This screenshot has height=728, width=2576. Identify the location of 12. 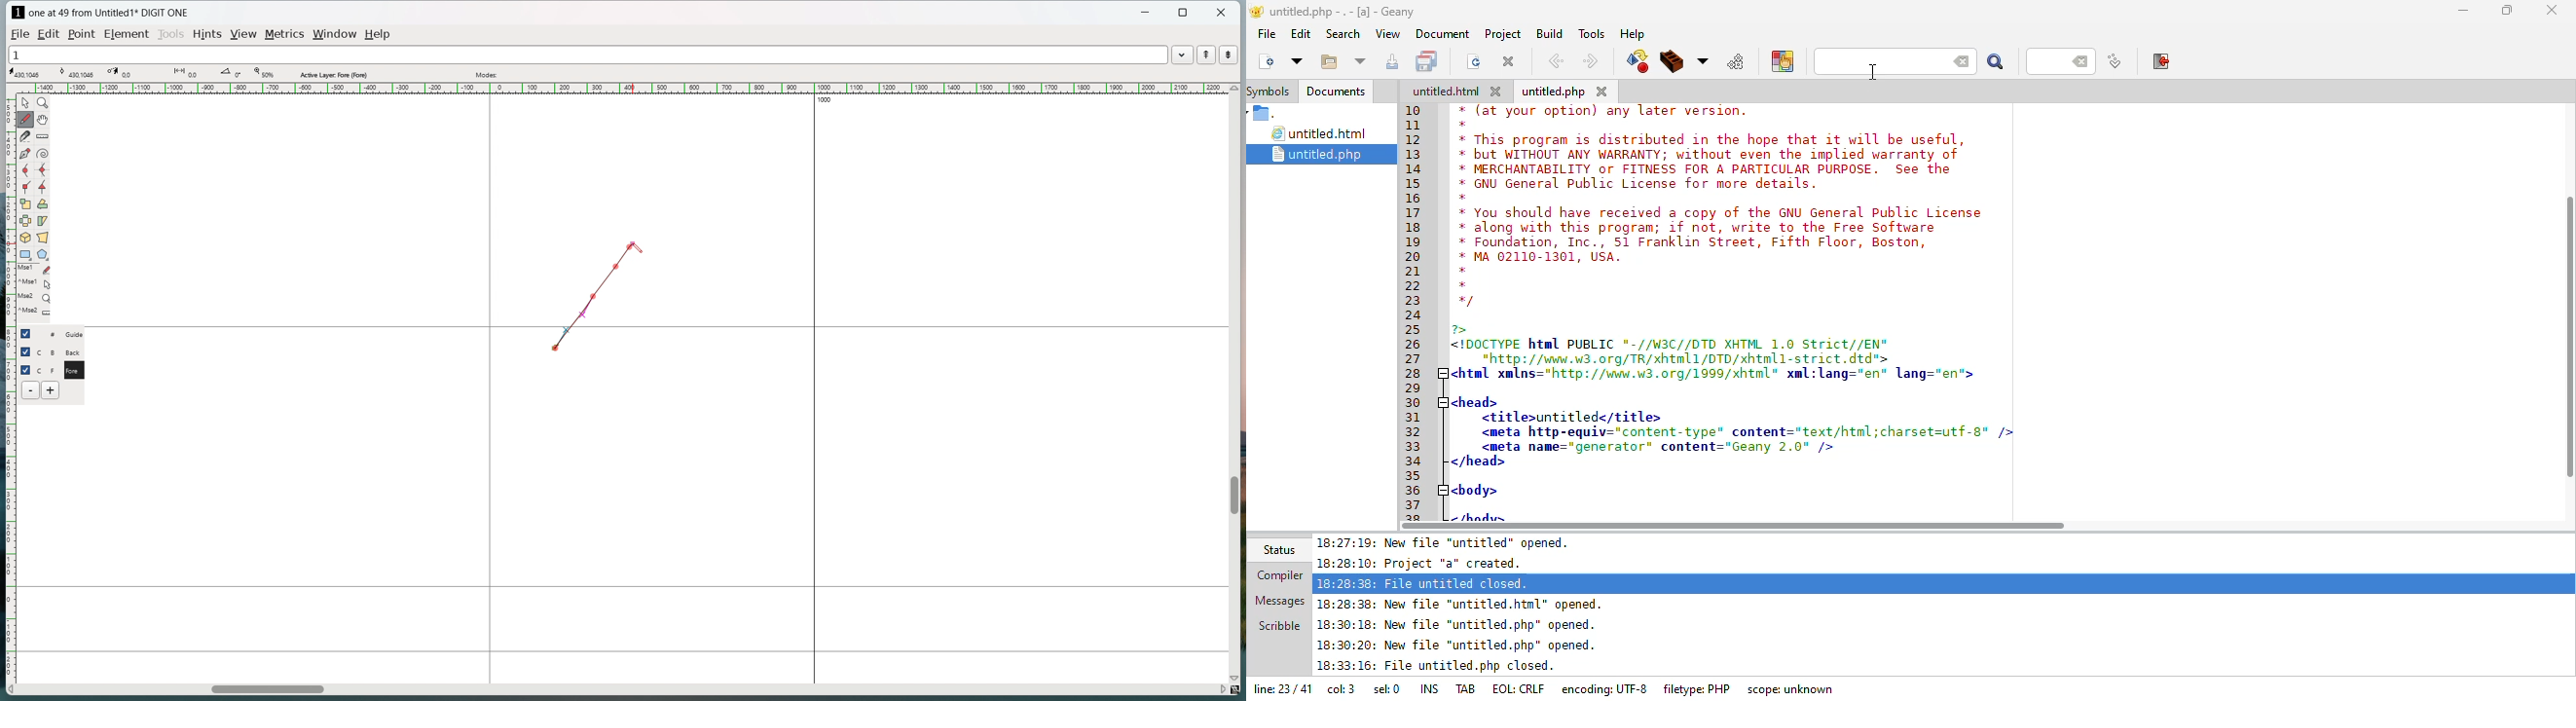
(1413, 139).